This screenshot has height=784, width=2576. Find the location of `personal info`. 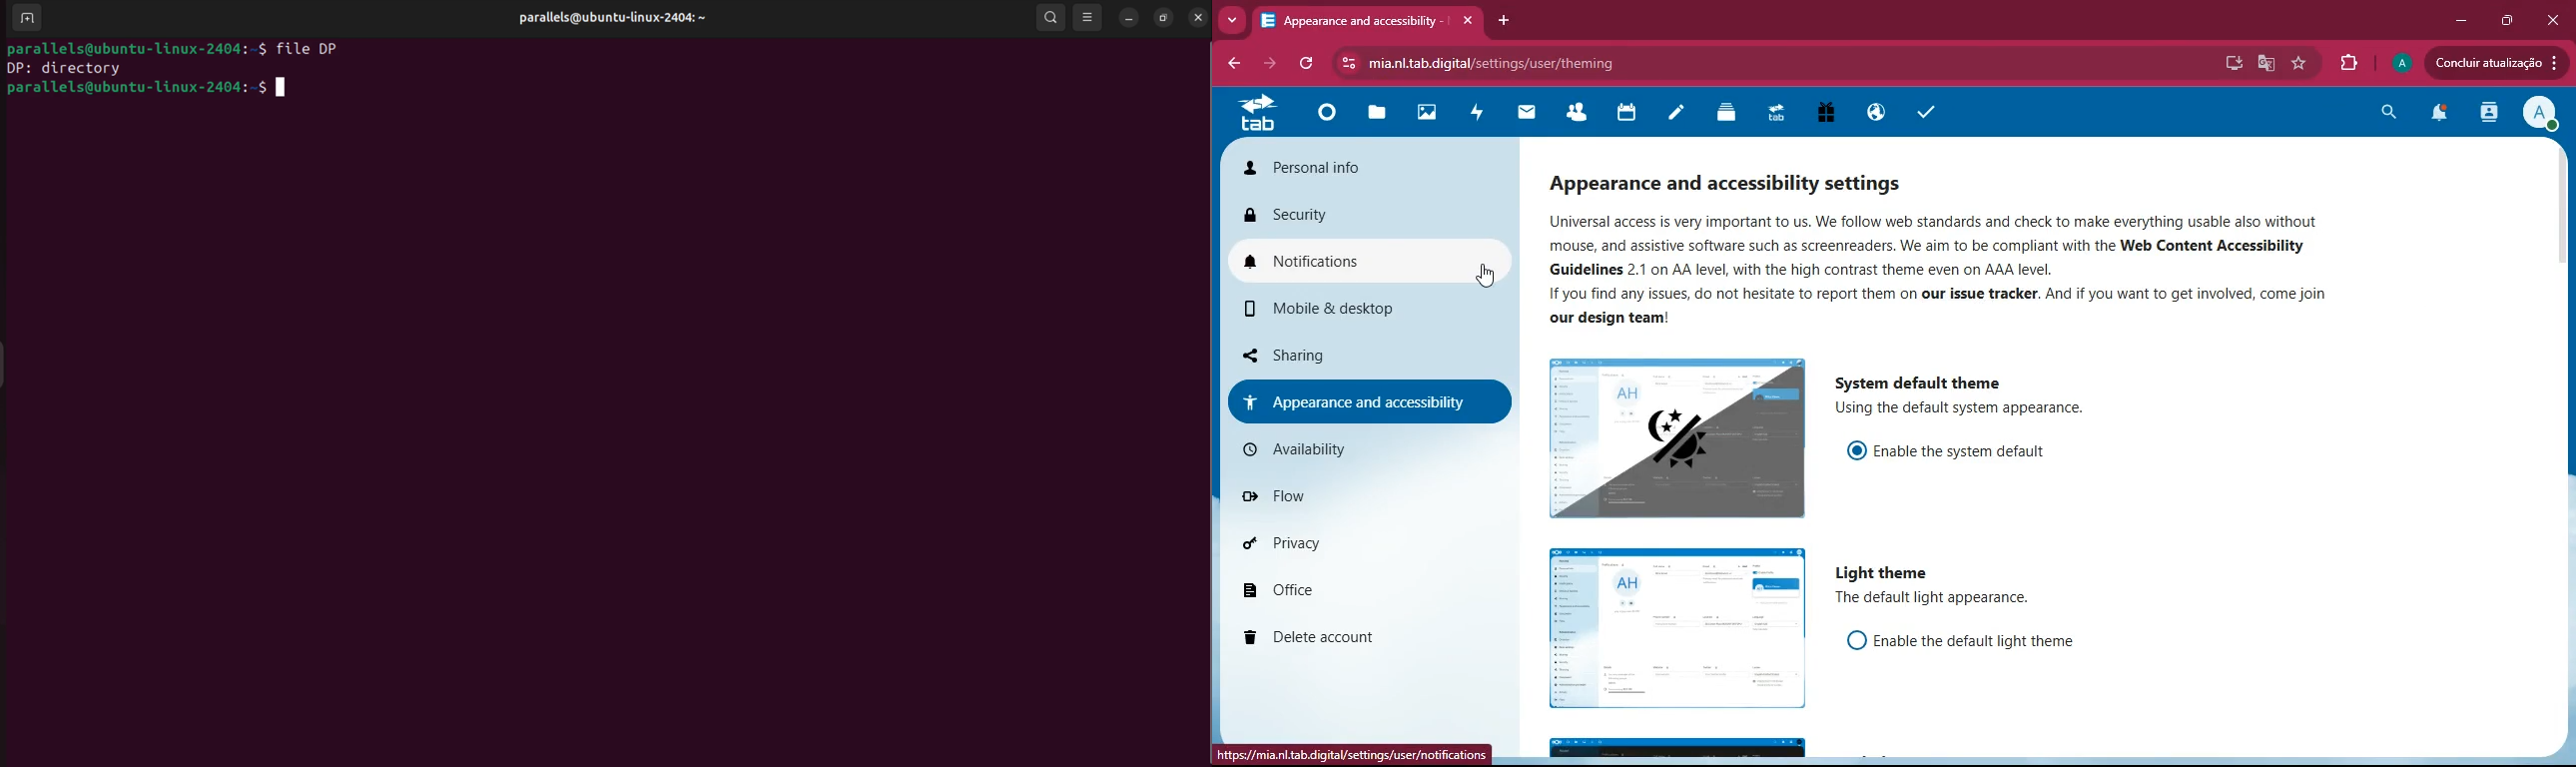

personal info is located at coordinates (1370, 170).